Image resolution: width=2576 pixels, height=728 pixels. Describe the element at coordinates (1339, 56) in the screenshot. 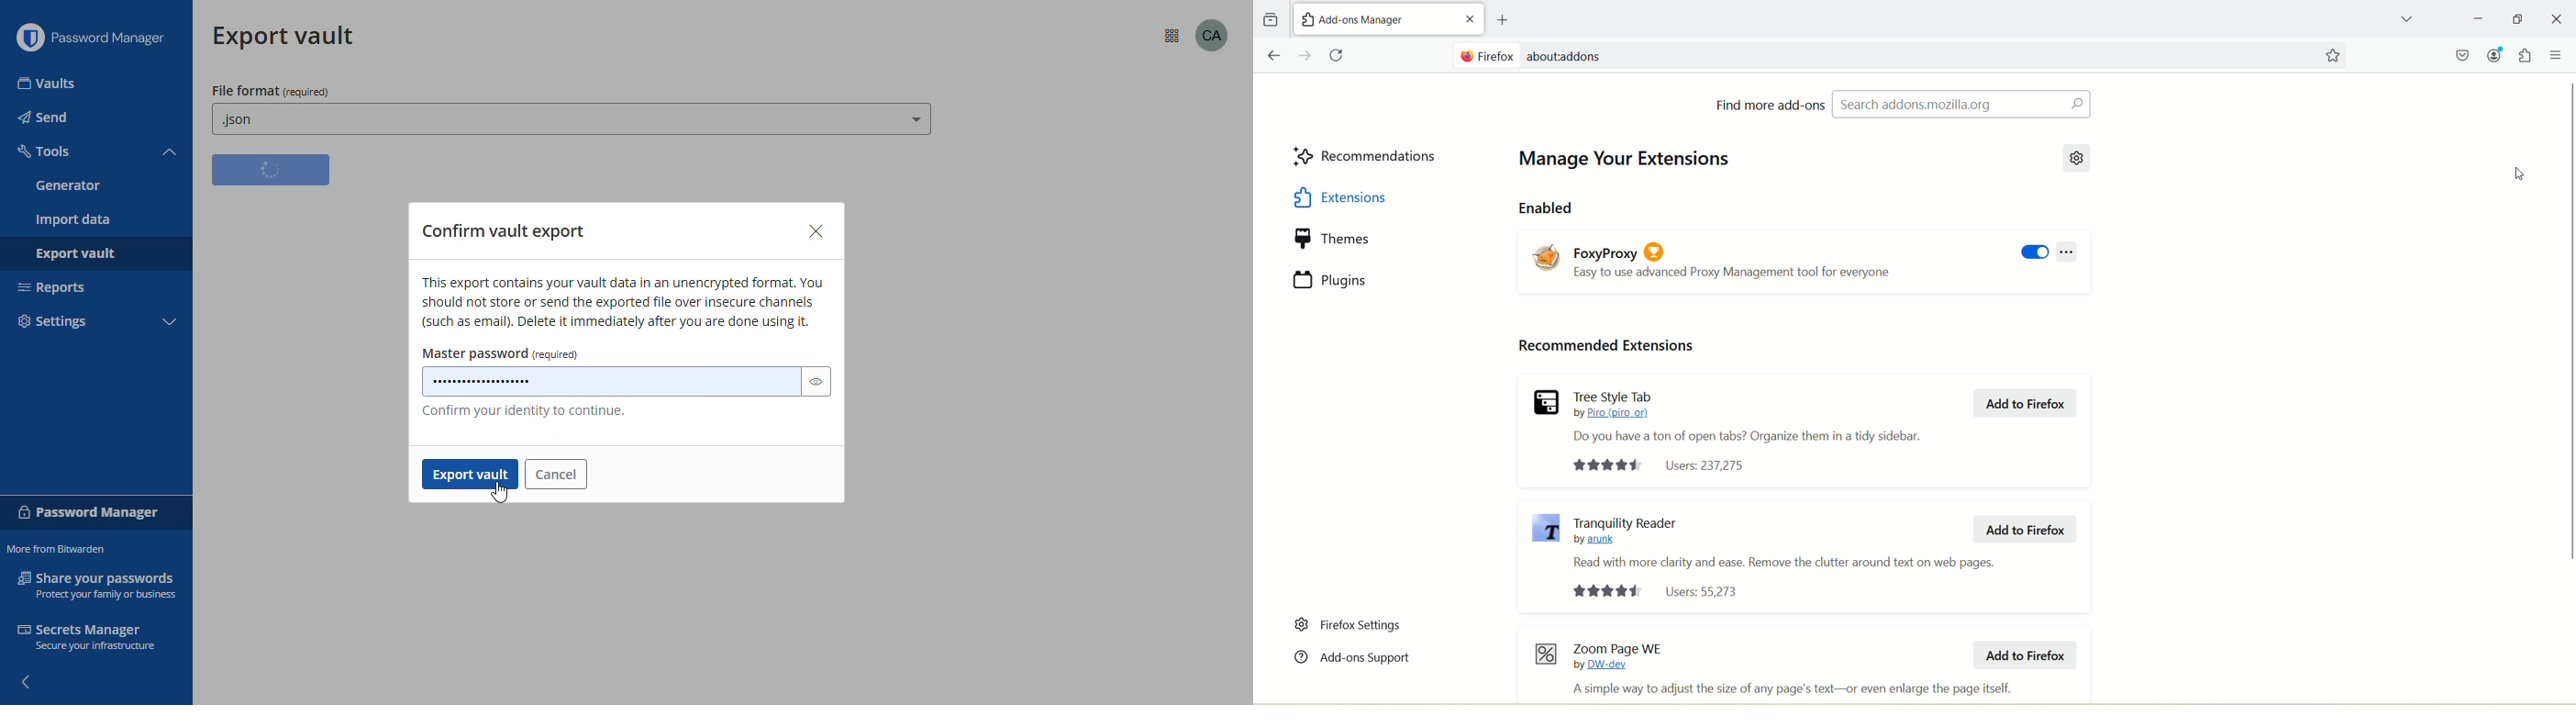

I see `Refresh` at that location.